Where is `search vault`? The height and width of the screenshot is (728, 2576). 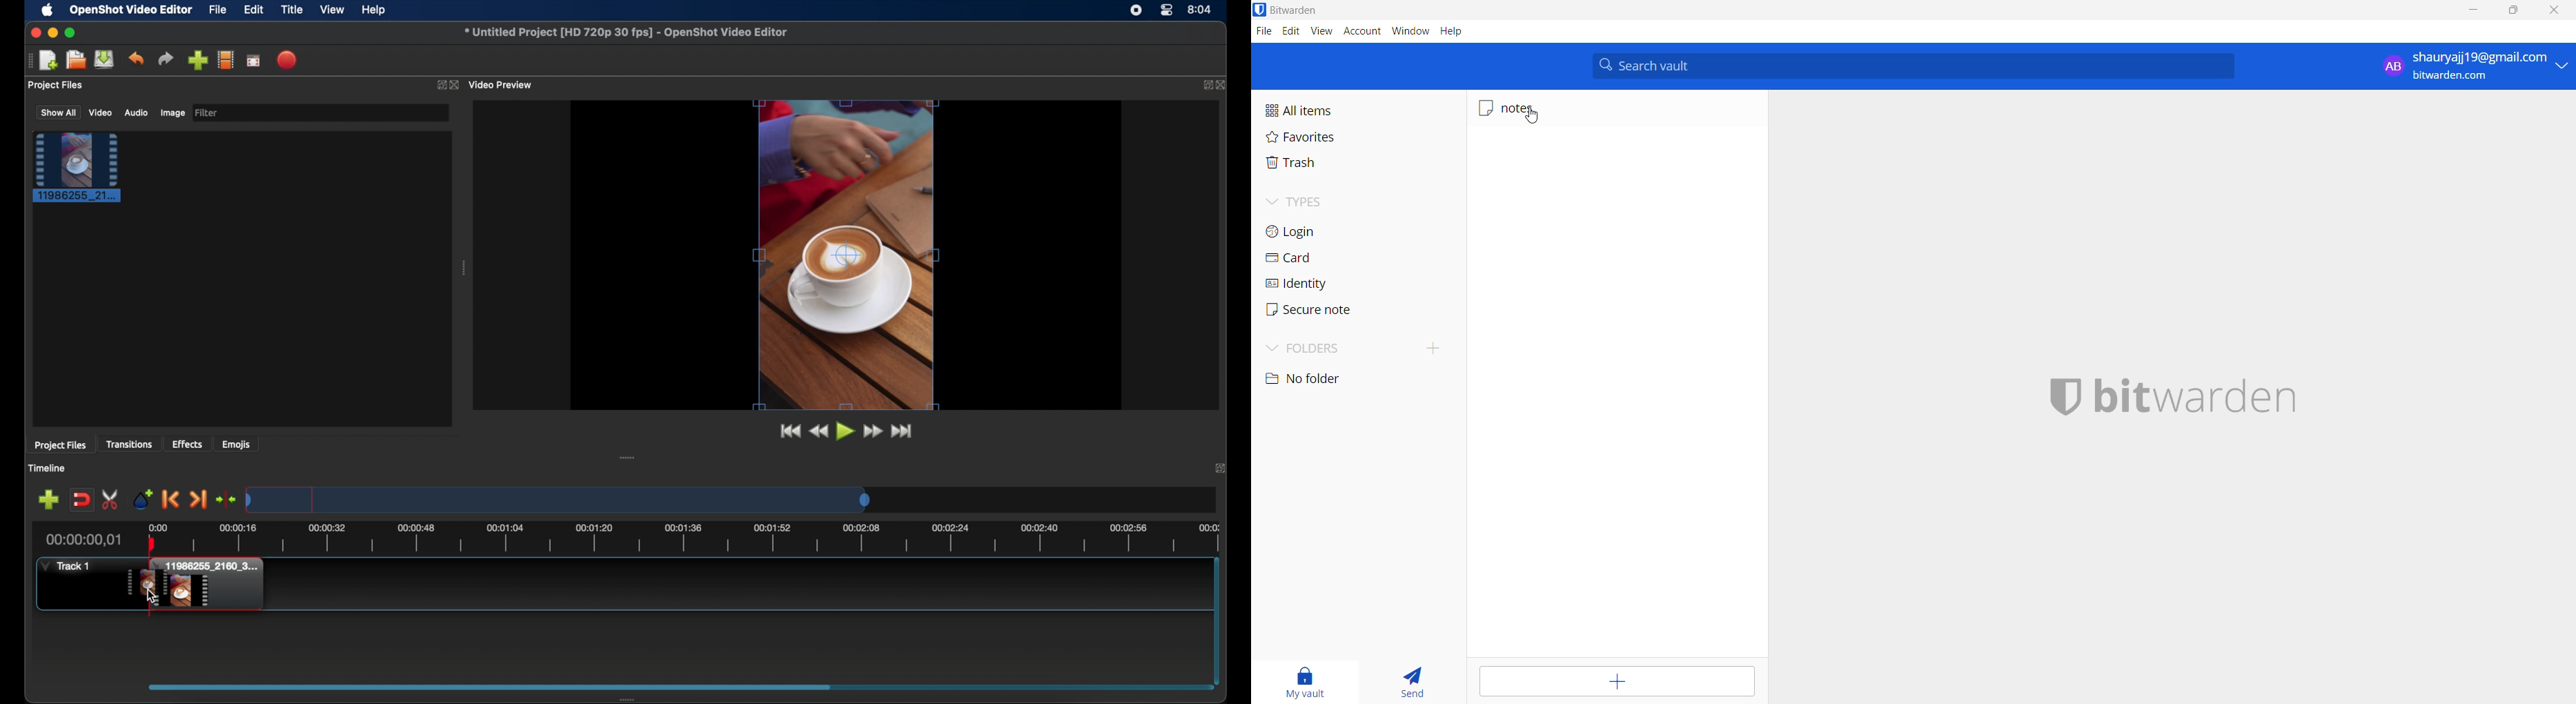 search vault is located at coordinates (1916, 66).